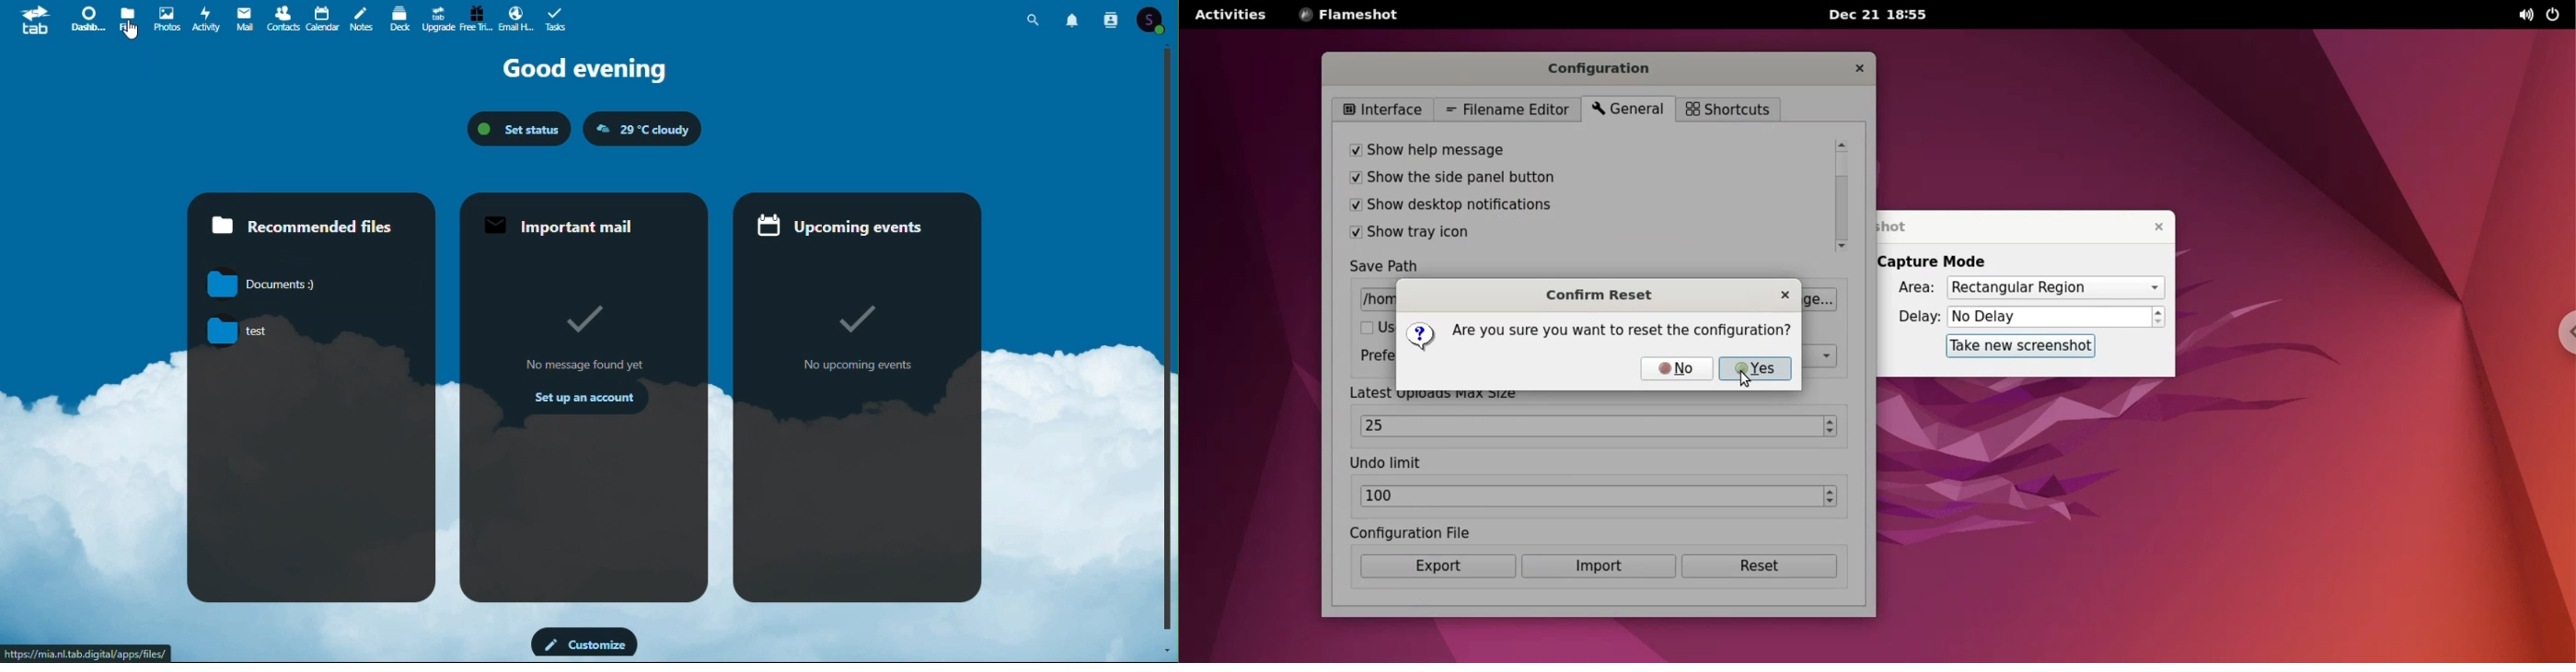 The height and width of the screenshot is (672, 2576). I want to click on Activity, so click(207, 19).